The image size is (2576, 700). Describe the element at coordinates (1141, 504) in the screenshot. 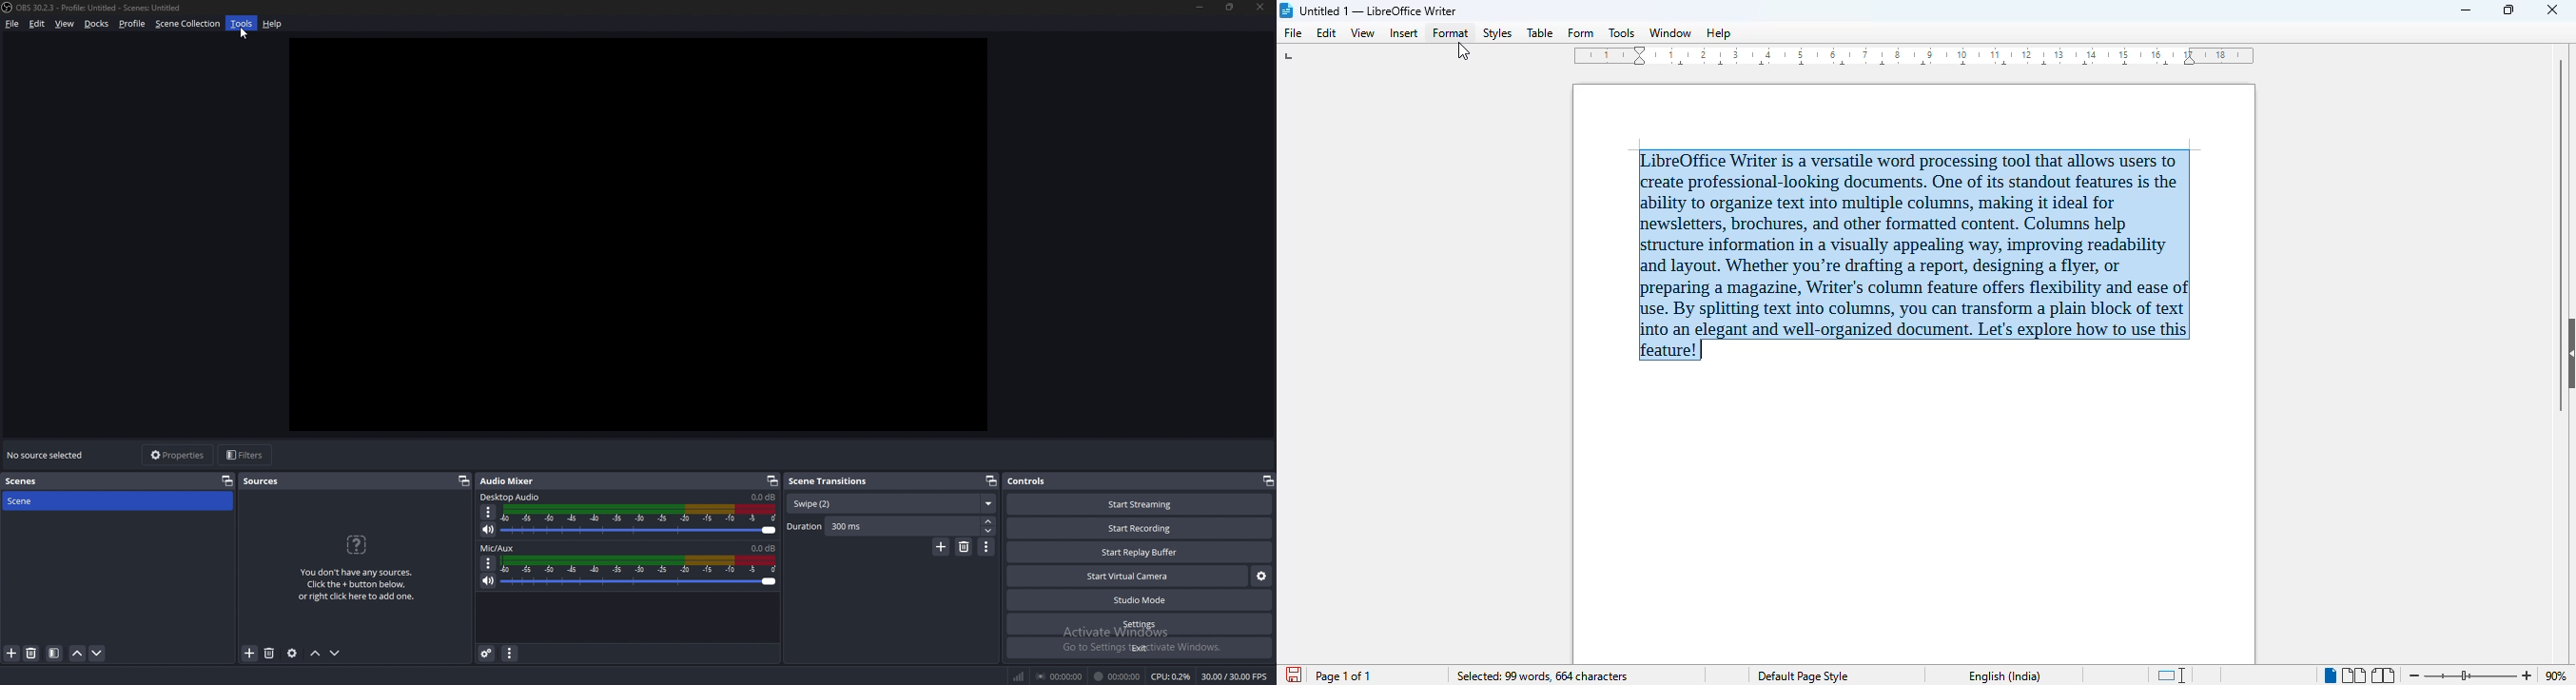

I see `start streaming` at that location.